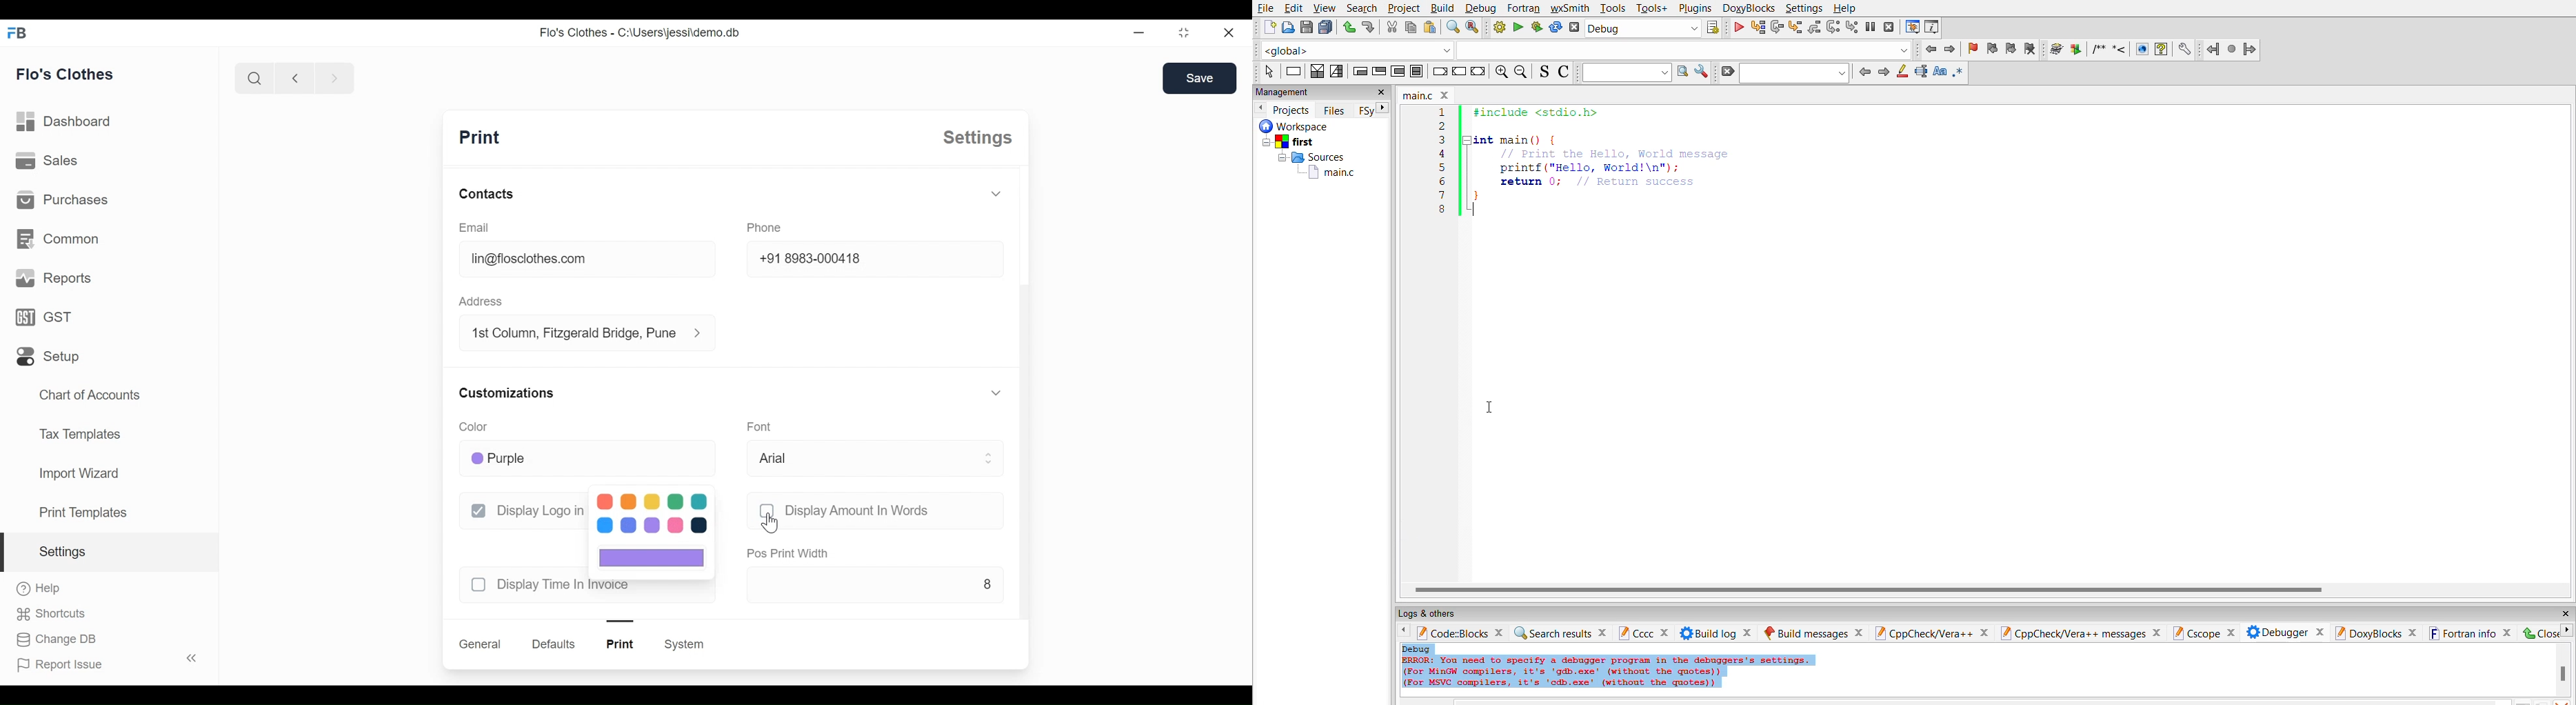 Image resolution: width=2576 pixels, height=728 pixels. I want to click on purple, so click(590, 460).